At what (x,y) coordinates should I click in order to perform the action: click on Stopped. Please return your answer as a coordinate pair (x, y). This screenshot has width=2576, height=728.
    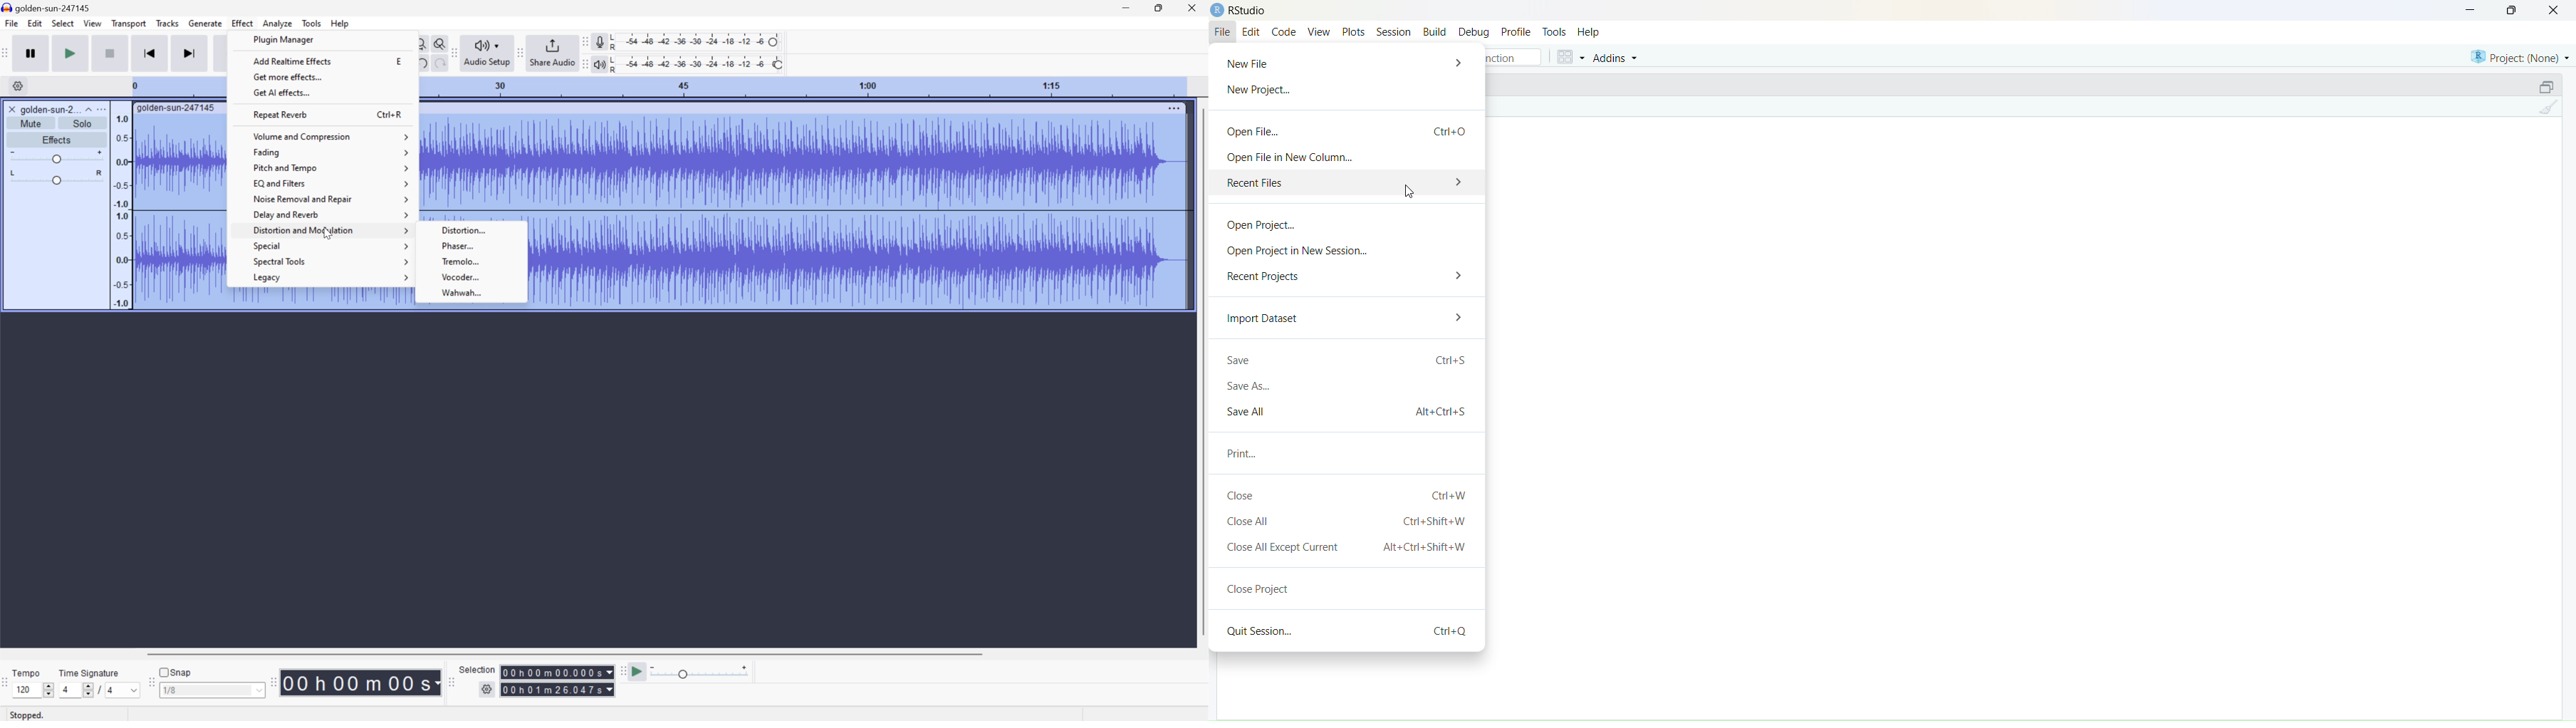
    Looking at the image, I should click on (27, 715).